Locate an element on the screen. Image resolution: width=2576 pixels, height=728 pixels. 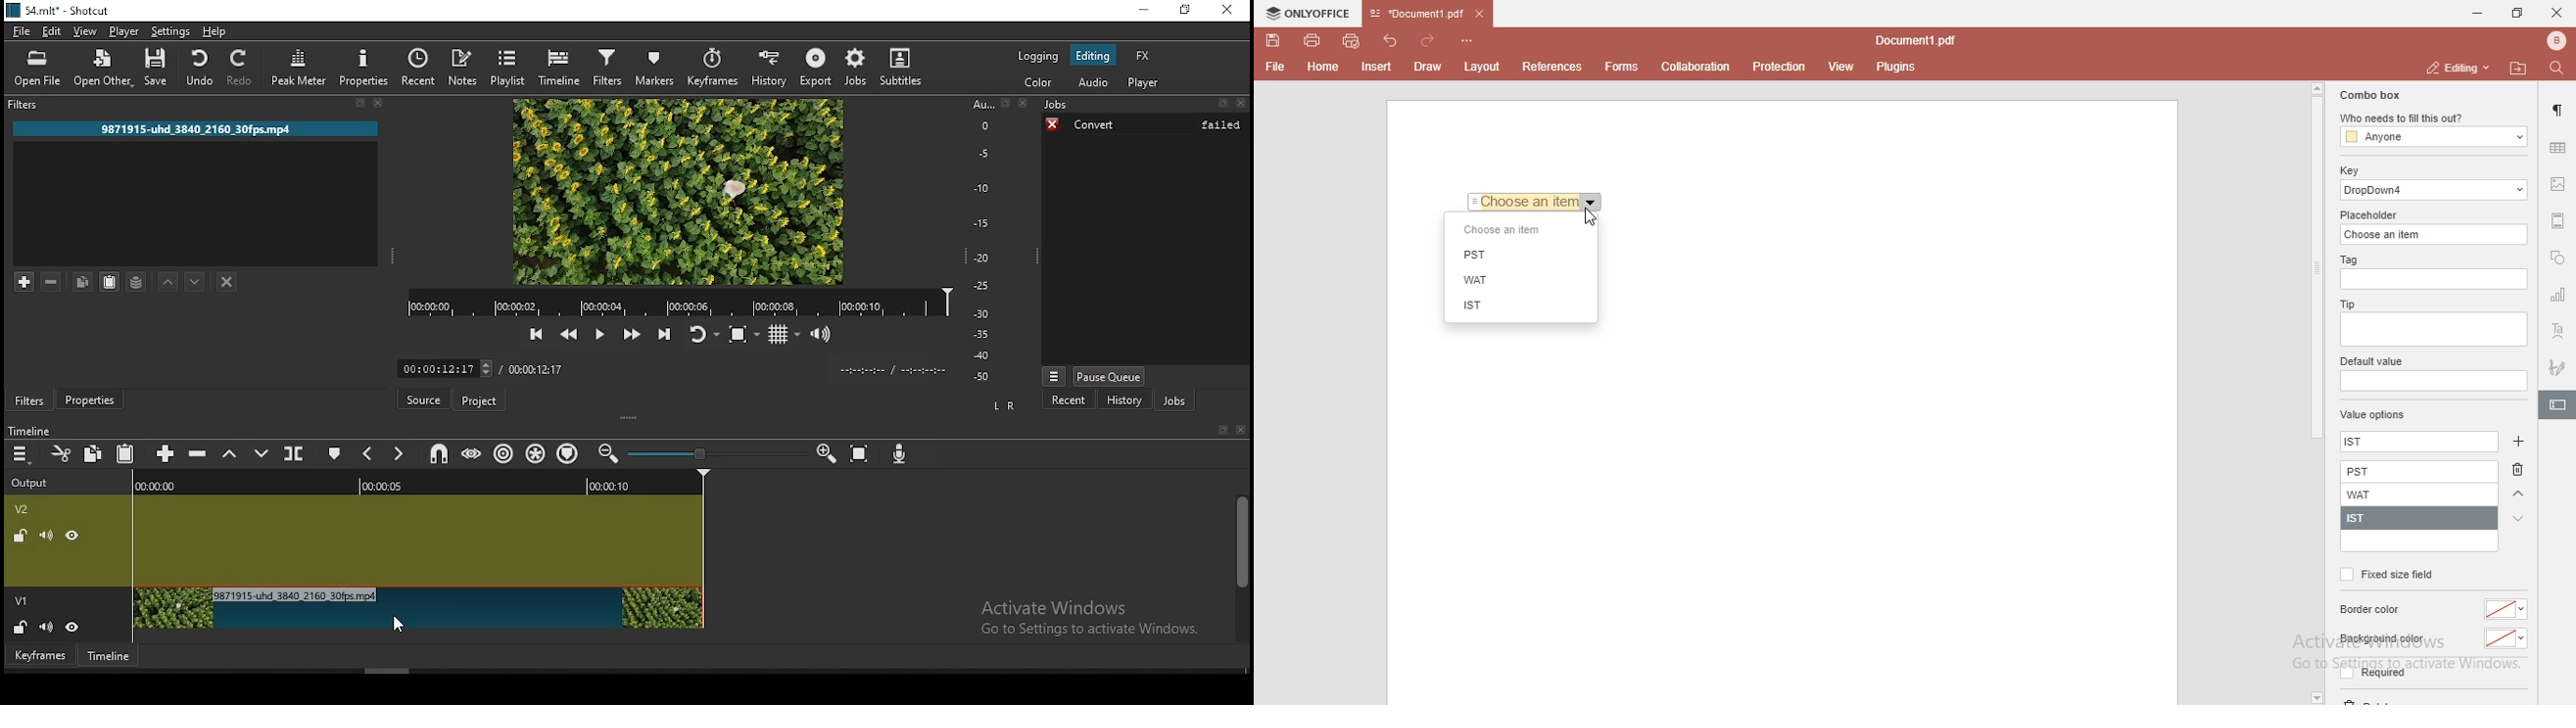
color dropdown is located at coordinates (2509, 609).